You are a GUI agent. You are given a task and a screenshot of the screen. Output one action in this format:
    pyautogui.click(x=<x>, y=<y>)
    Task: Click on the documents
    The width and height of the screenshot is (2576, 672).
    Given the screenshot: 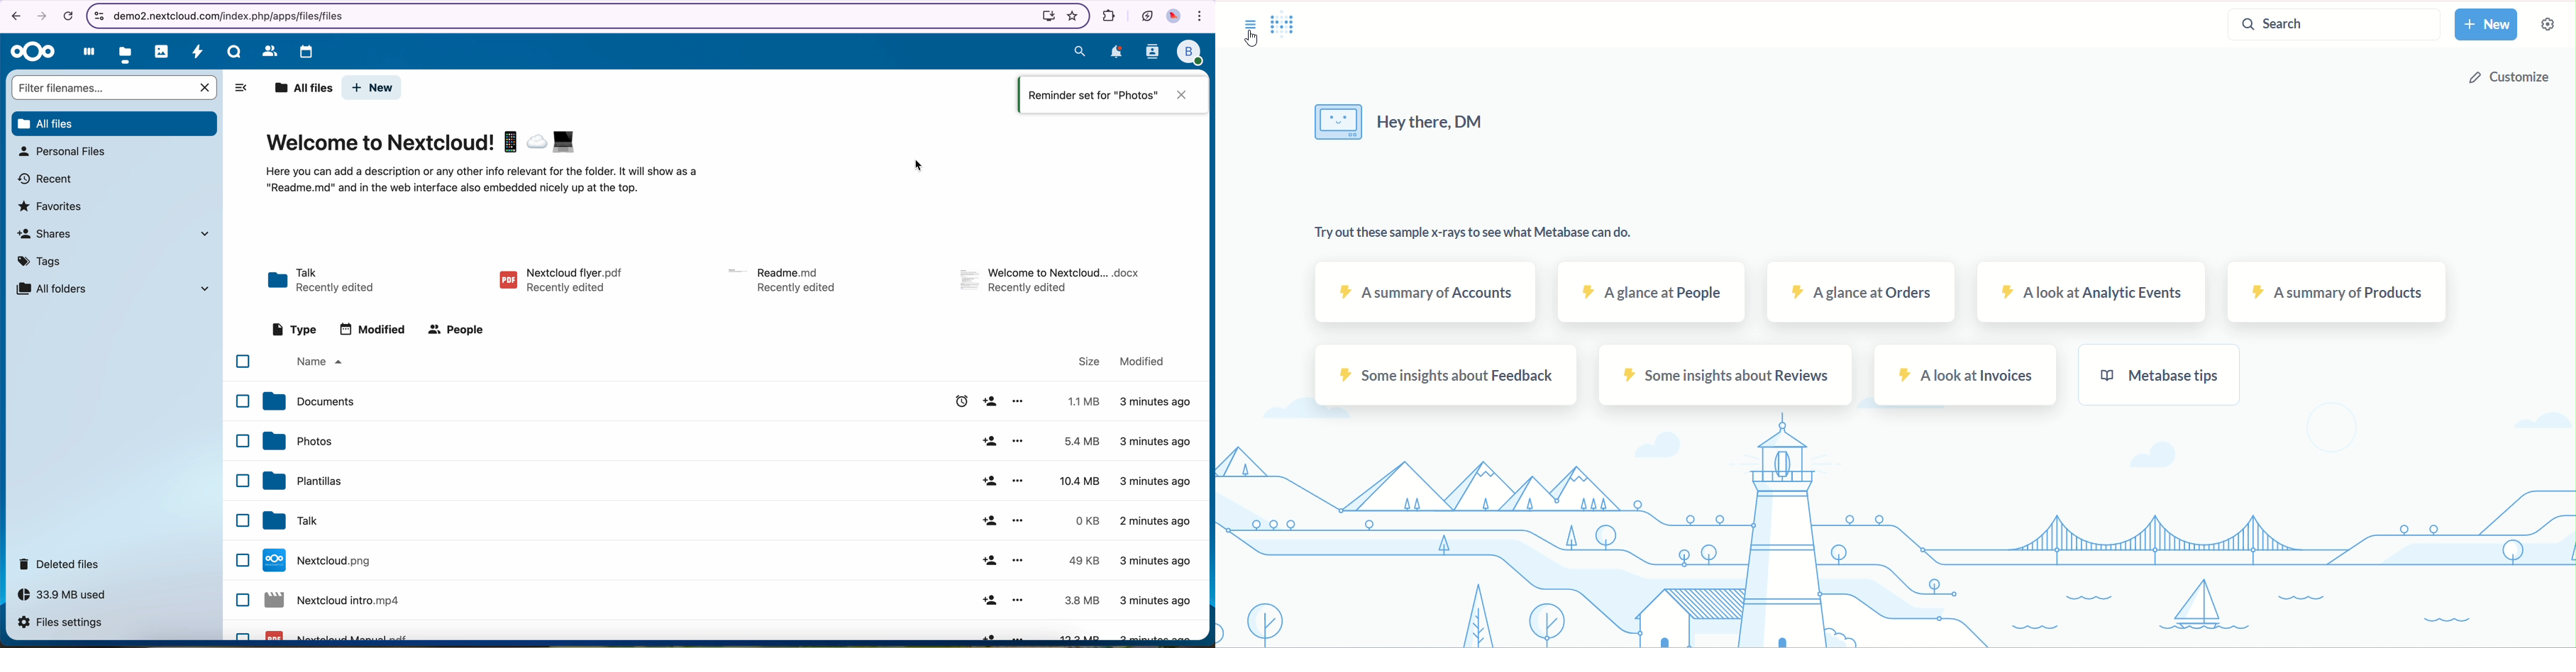 What is the action you would take?
    pyautogui.click(x=310, y=402)
    